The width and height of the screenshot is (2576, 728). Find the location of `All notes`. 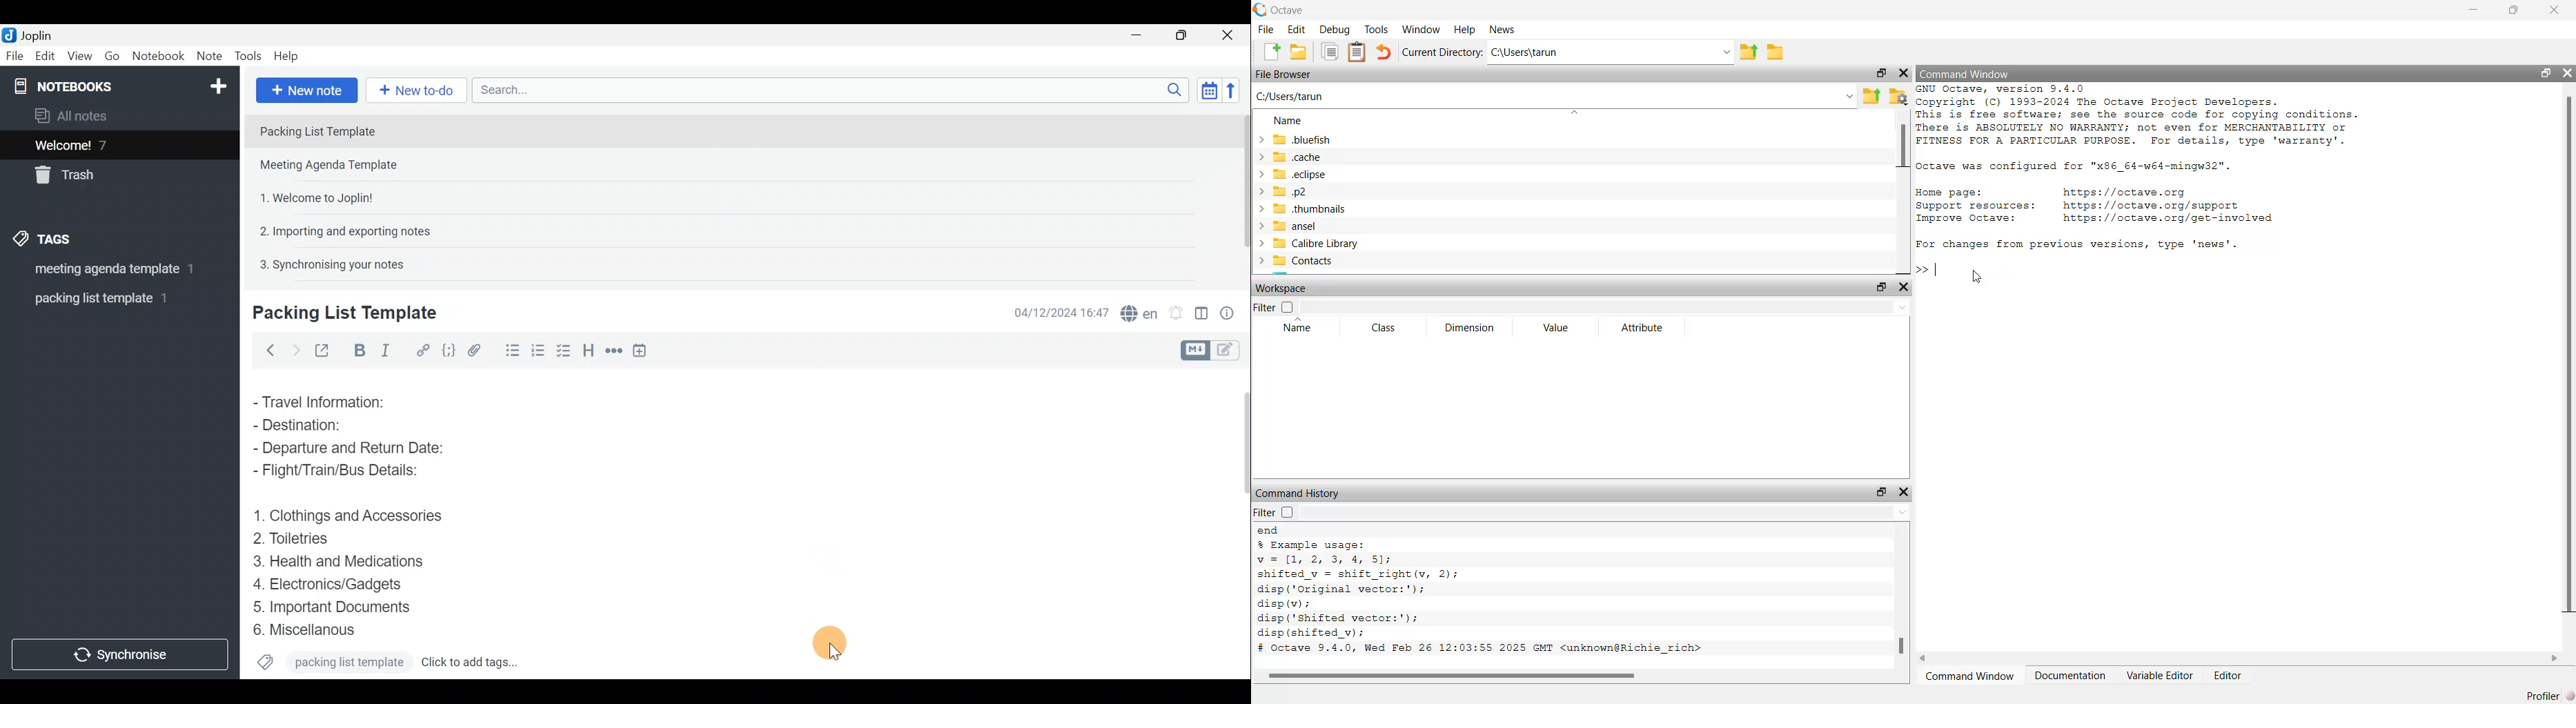

All notes is located at coordinates (76, 115).